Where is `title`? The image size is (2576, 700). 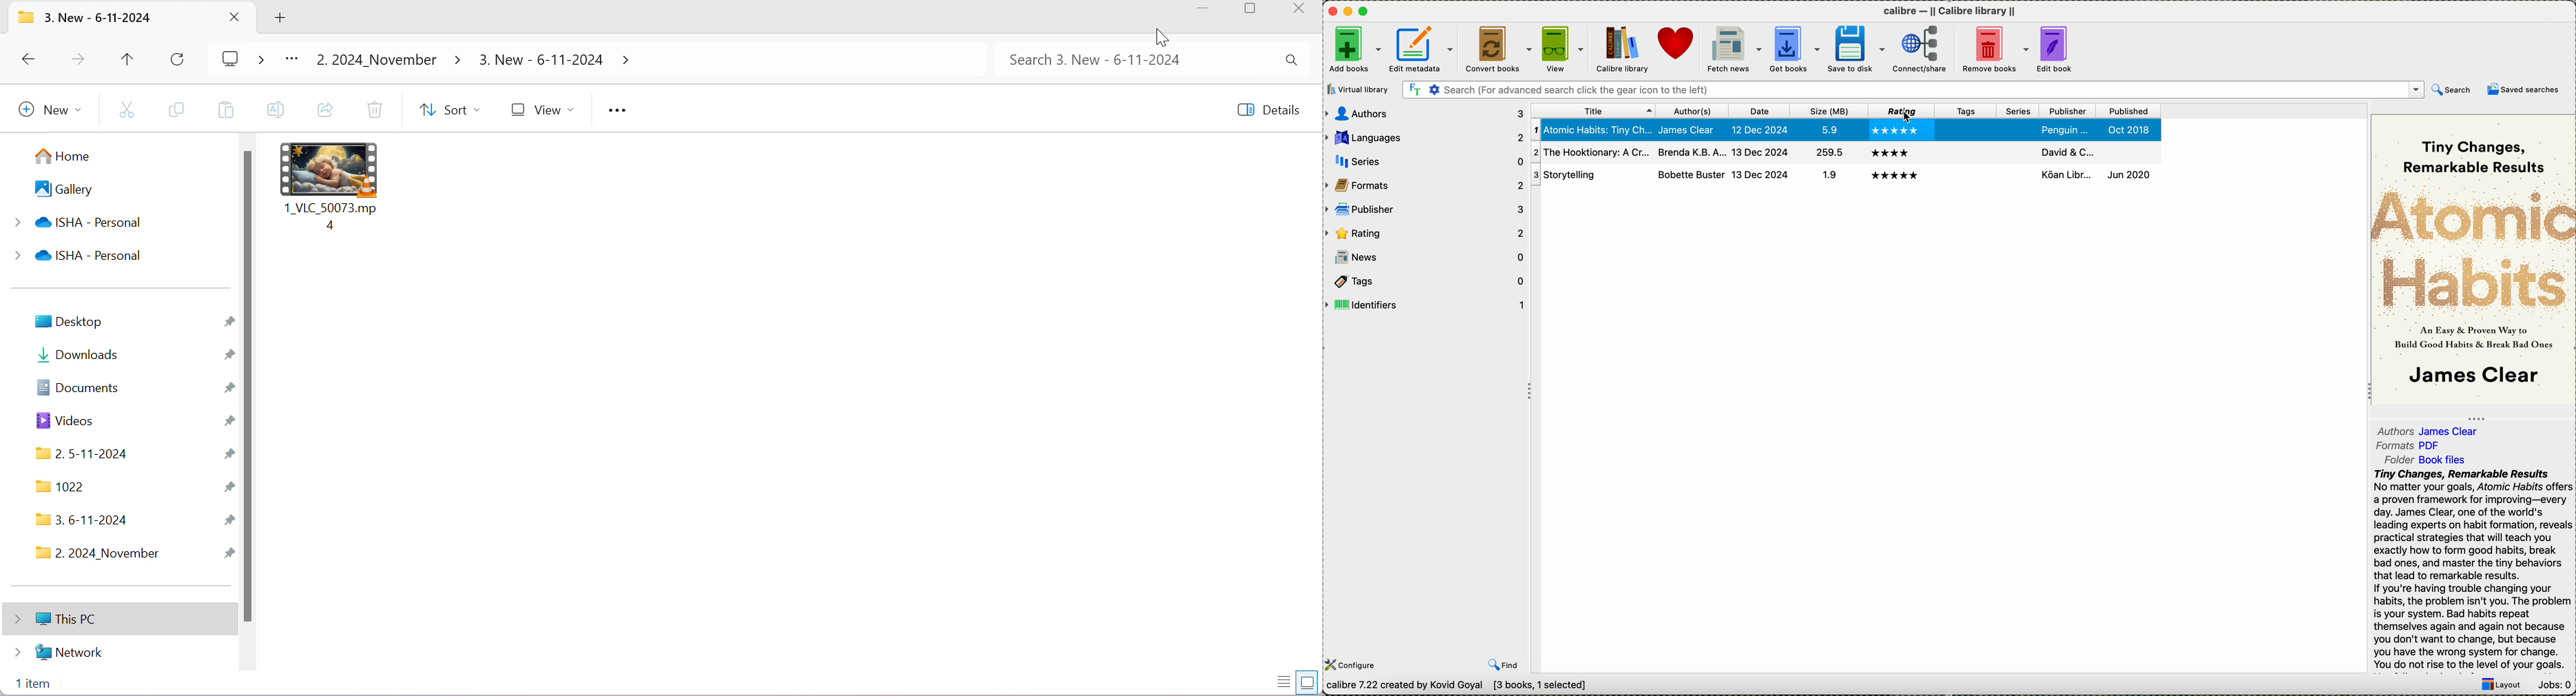
title is located at coordinates (1593, 110).